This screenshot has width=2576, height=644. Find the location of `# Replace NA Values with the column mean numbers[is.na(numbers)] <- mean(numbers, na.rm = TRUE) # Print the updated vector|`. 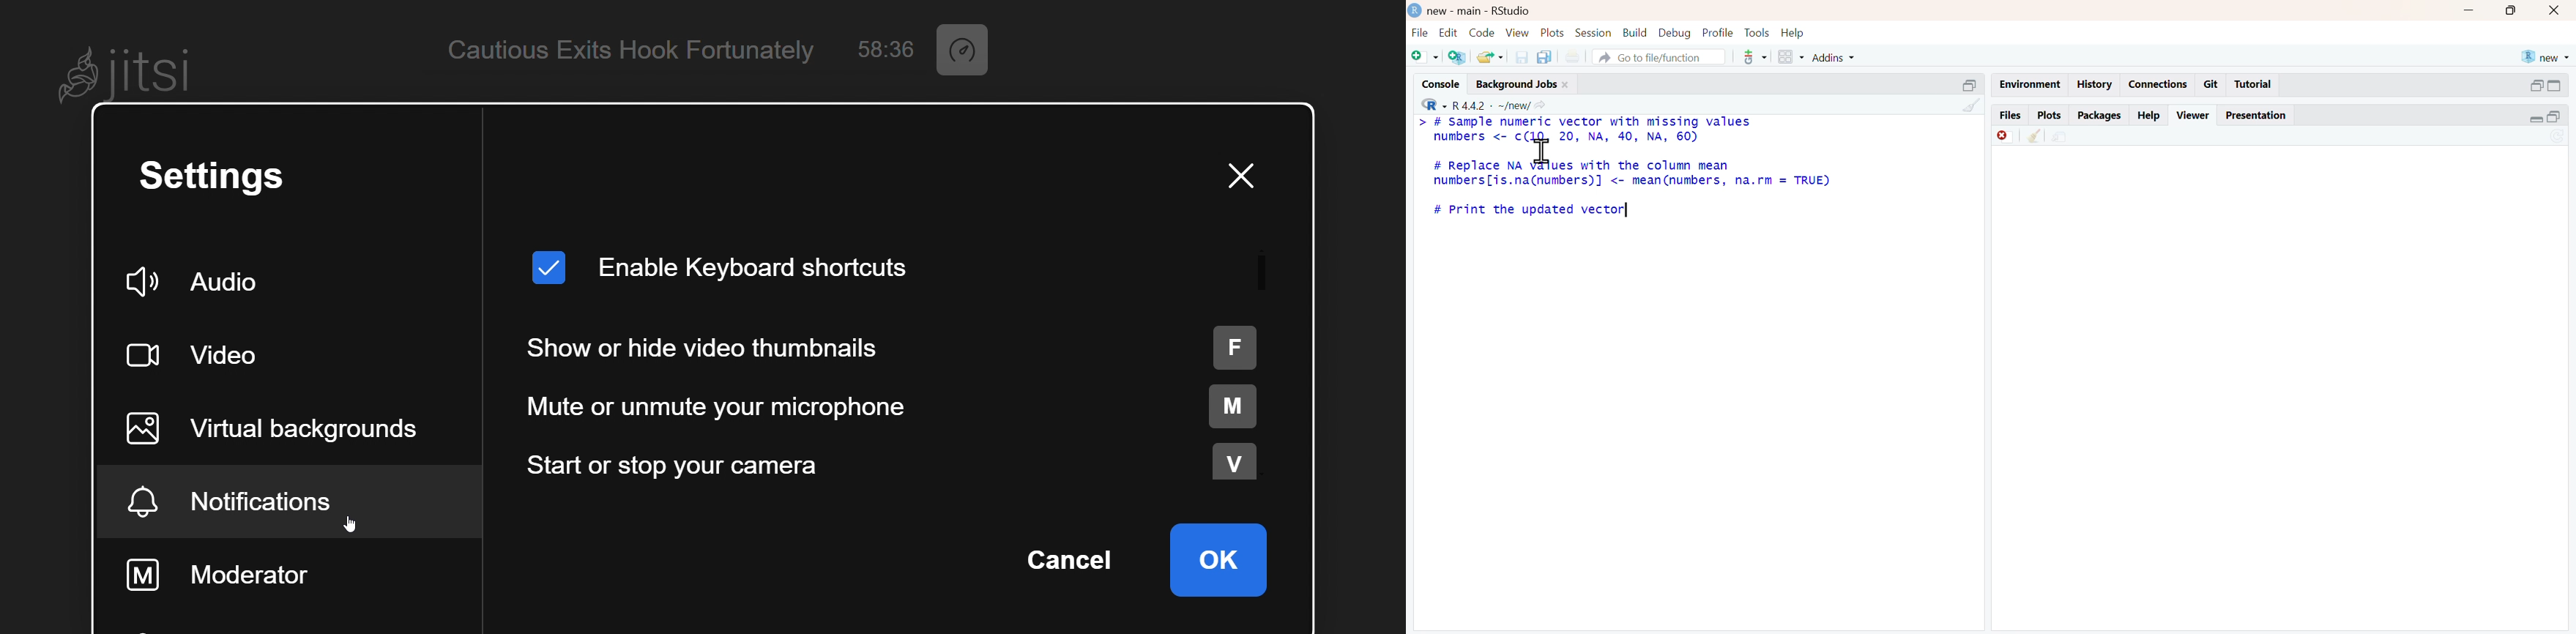

# Replace NA Values with the column mean numbers[is.na(numbers)] <- mean(numbers, na.rm = TRUE) # Print the updated vector| is located at coordinates (1632, 188).